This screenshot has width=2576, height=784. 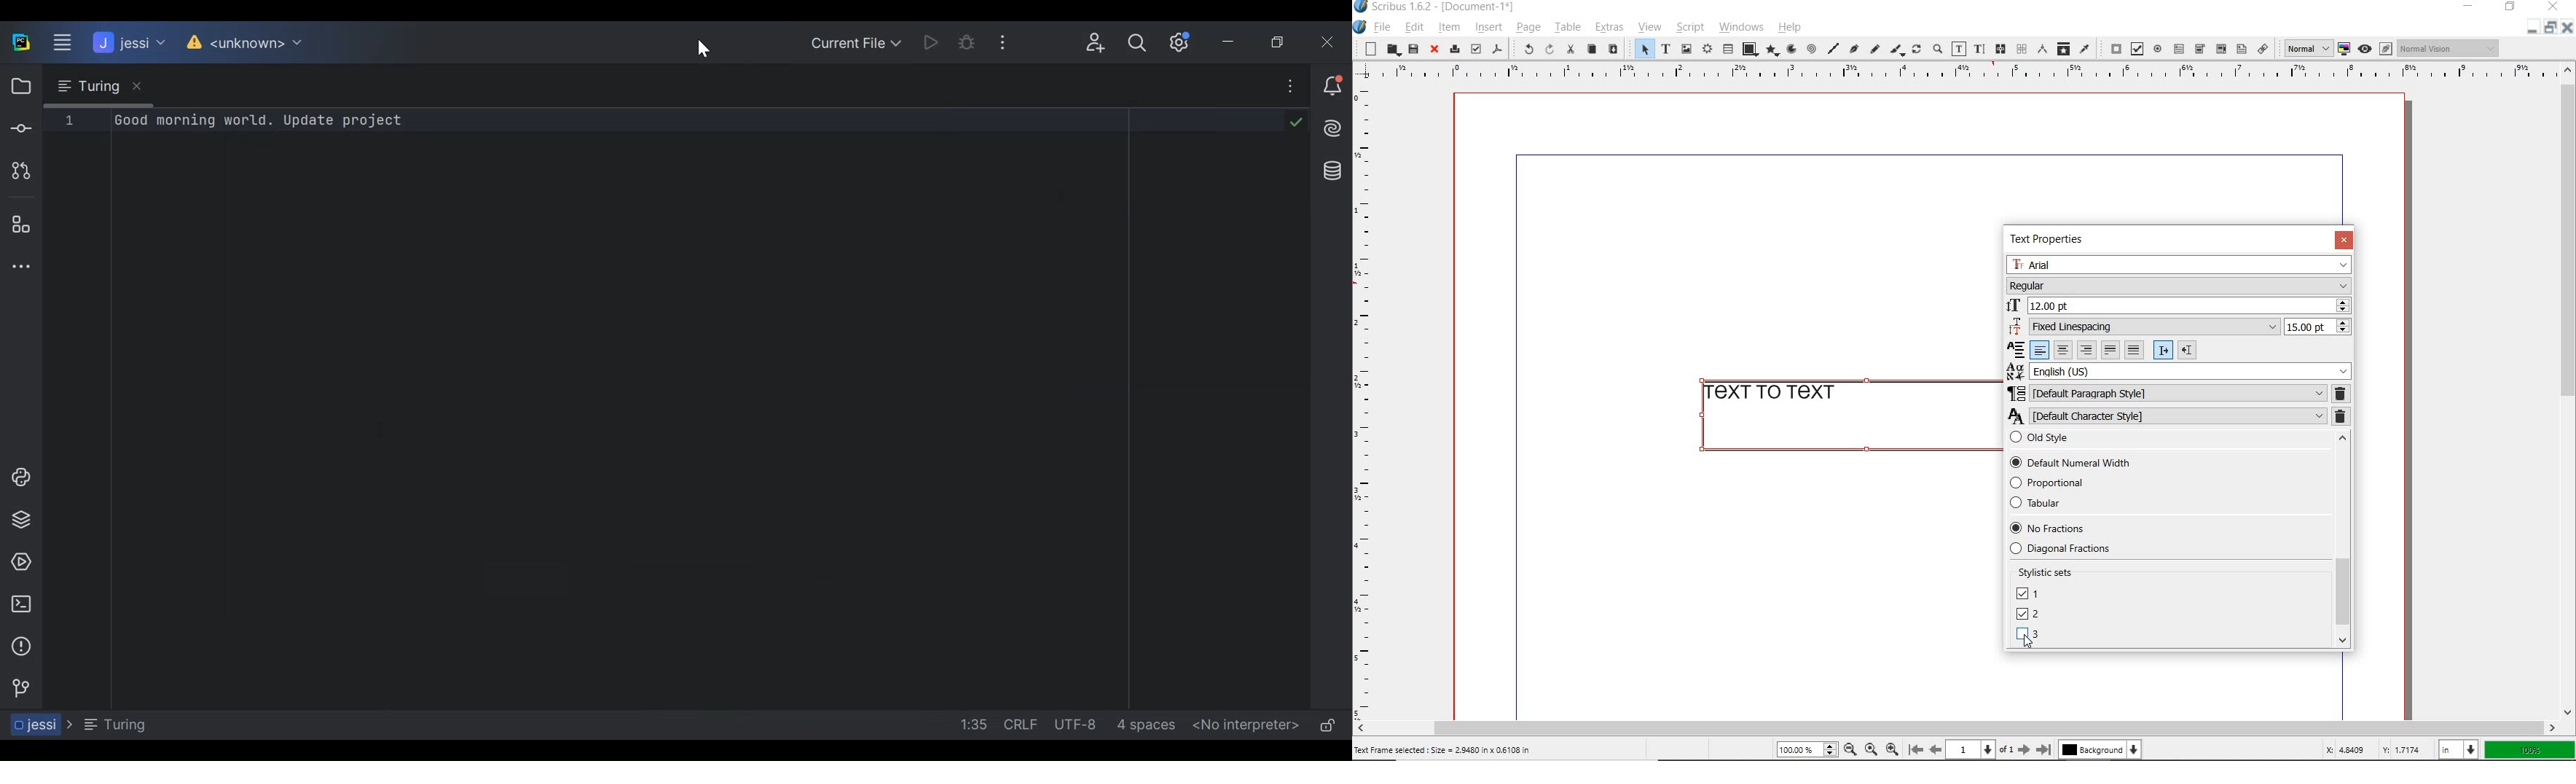 What do you see at coordinates (2041, 50) in the screenshot?
I see `measurements` at bounding box center [2041, 50].